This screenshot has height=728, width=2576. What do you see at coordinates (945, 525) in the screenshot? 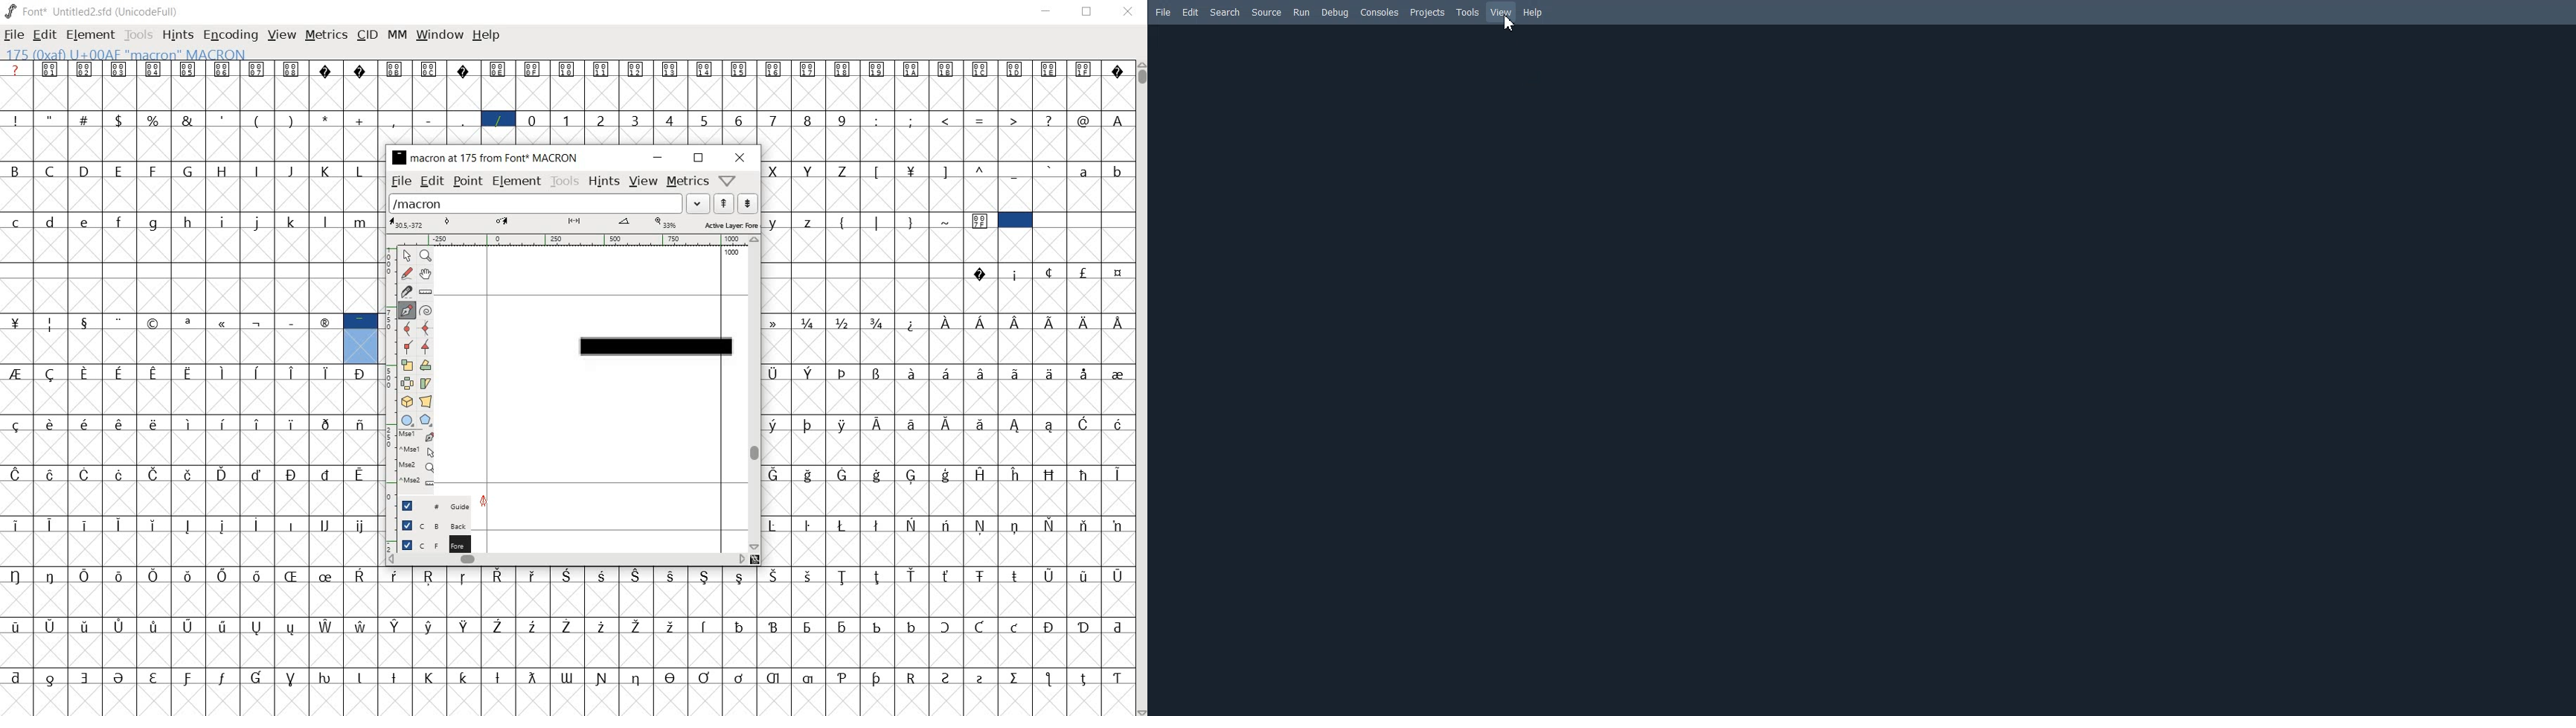
I see `Symbol` at bounding box center [945, 525].